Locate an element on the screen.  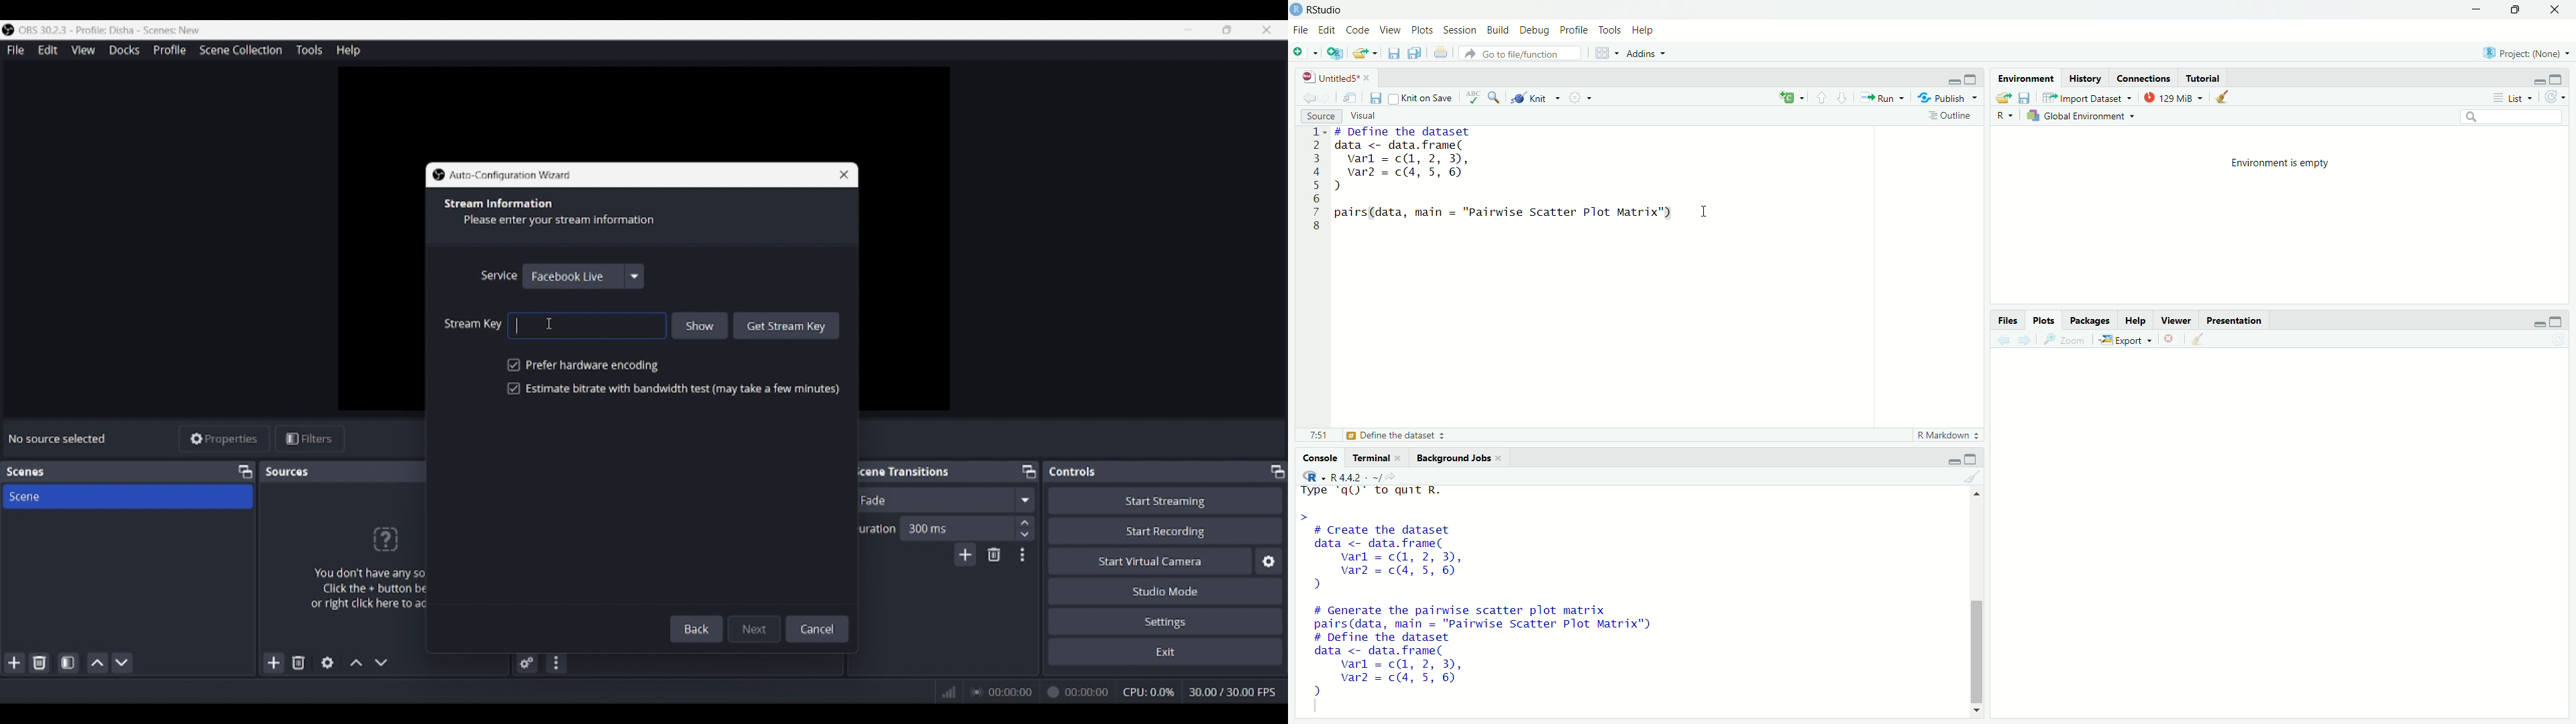
Import Dataset is located at coordinates (2086, 97).